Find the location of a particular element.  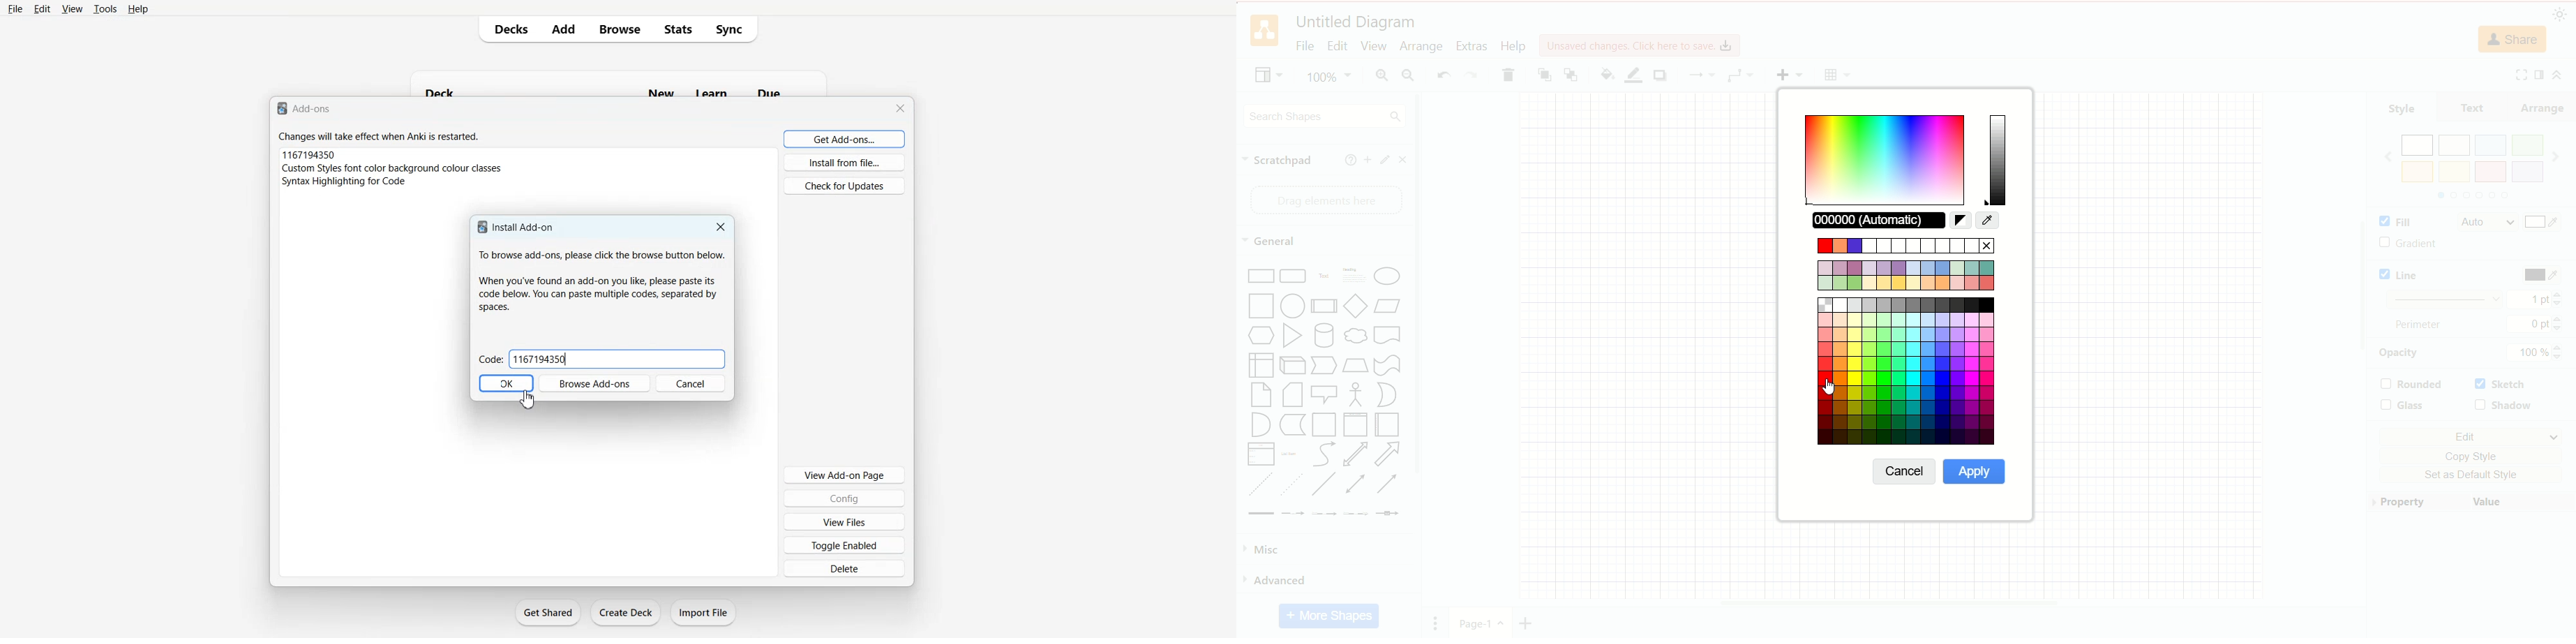

Close is located at coordinates (721, 226).